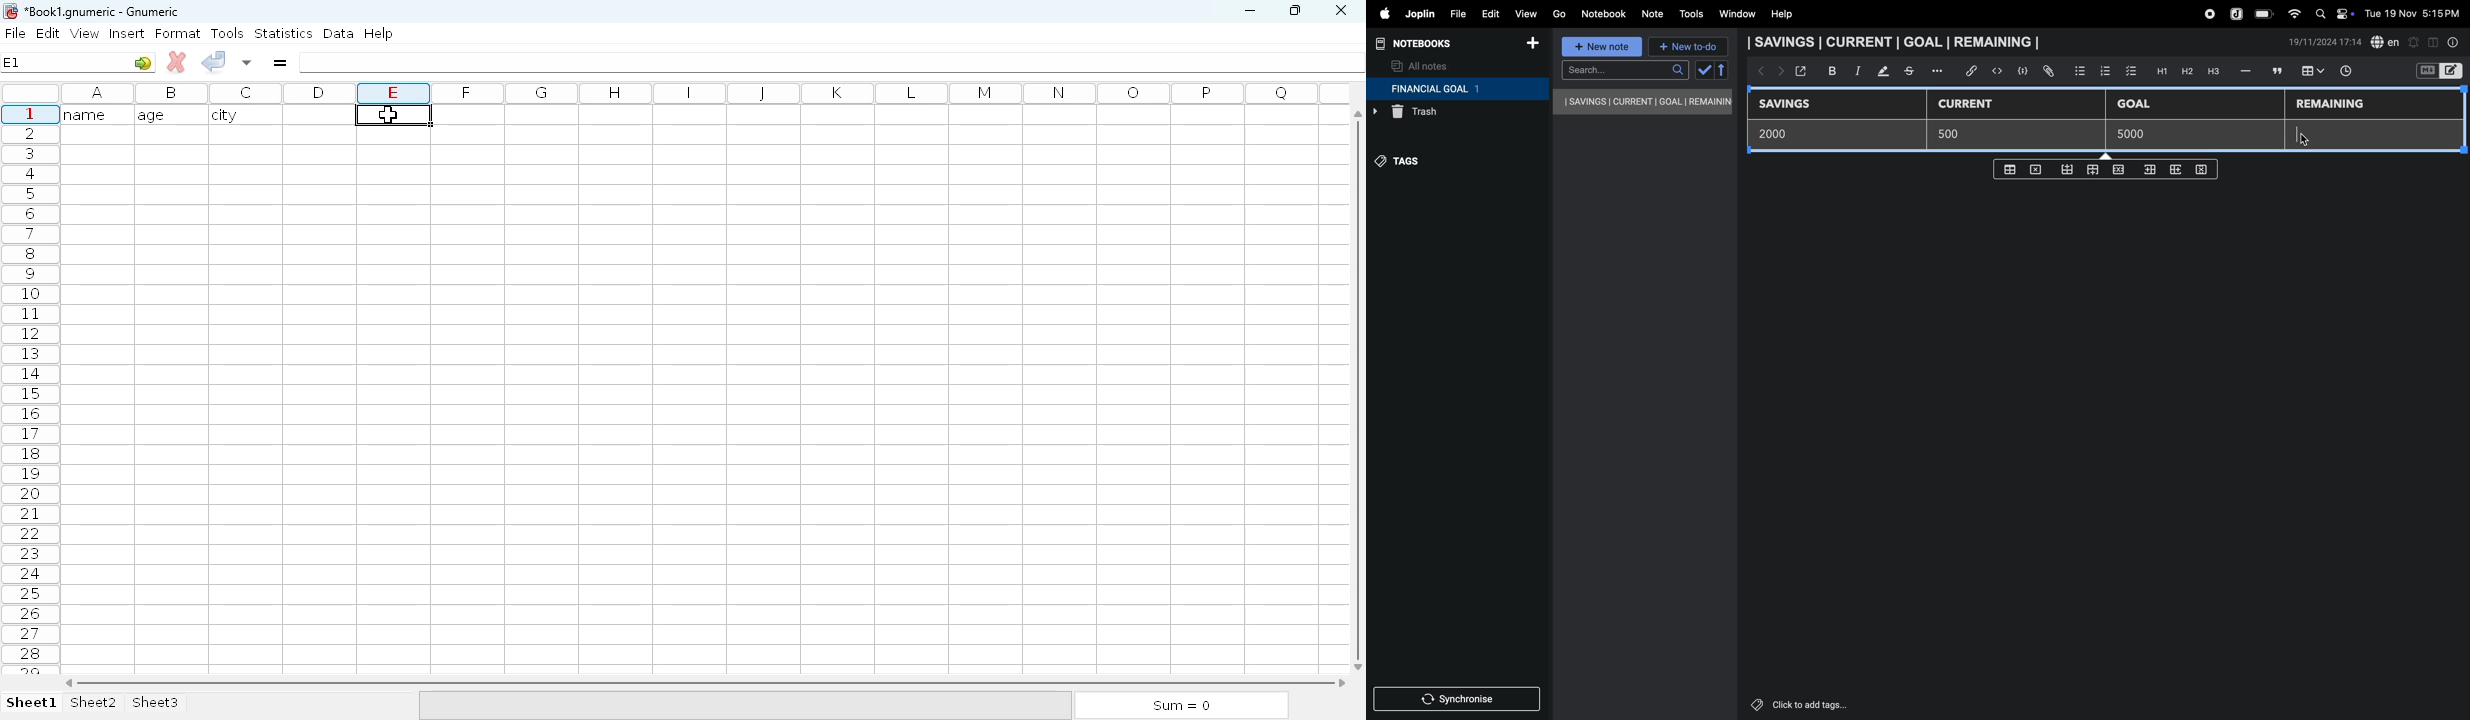 Image resolution: width=2492 pixels, height=728 pixels. What do you see at coordinates (705, 683) in the screenshot?
I see `horizontal scroll bar` at bounding box center [705, 683].